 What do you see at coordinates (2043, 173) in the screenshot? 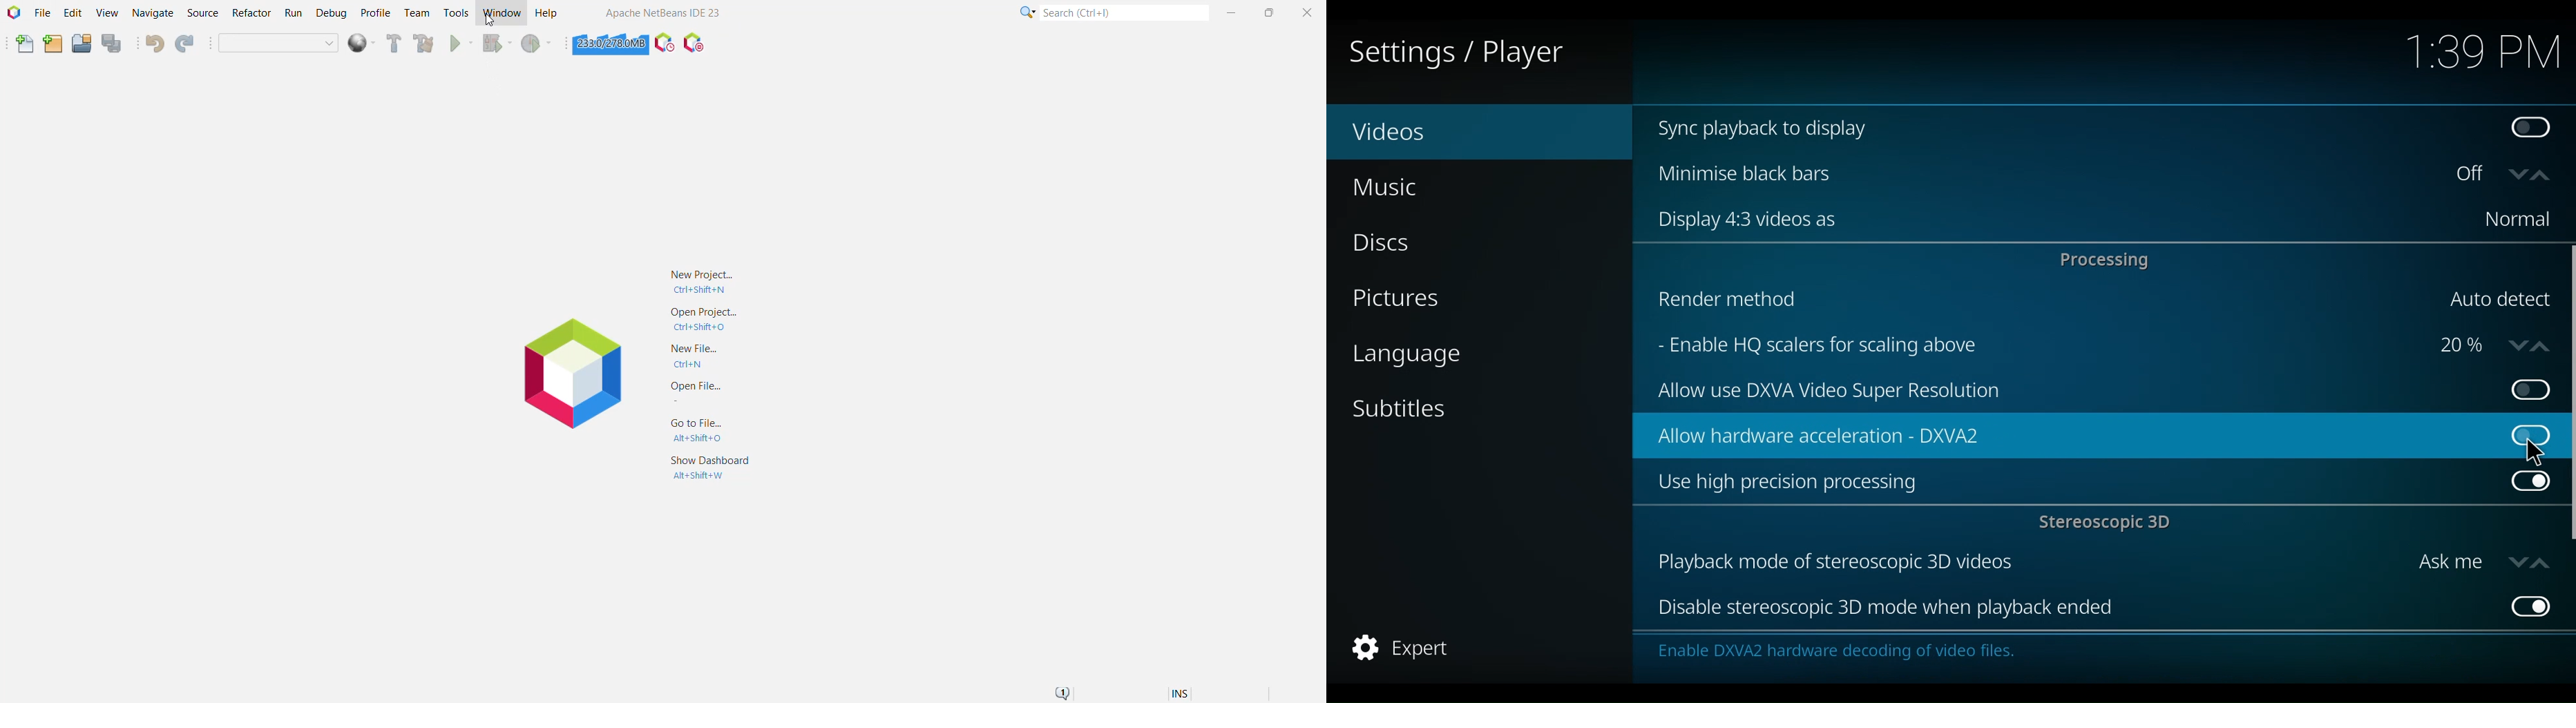
I see `Minimise black bars` at bounding box center [2043, 173].